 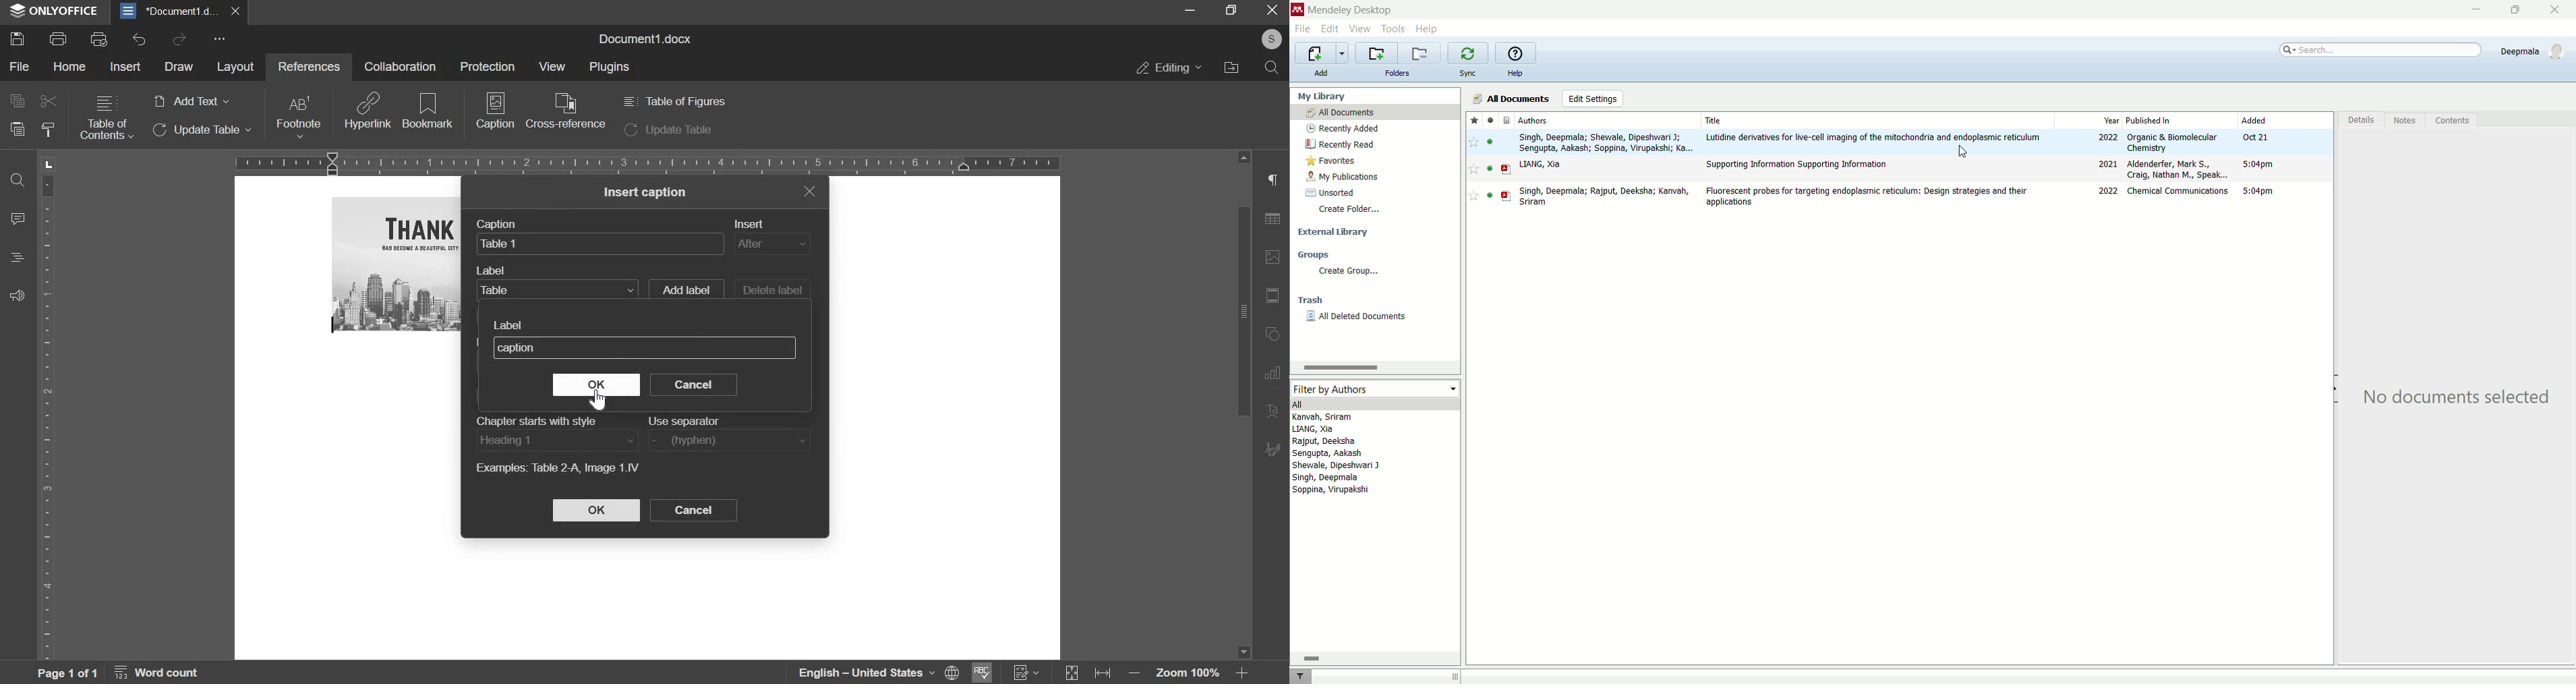 What do you see at coordinates (297, 117) in the screenshot?
I see `footnote` at bounding box center [297, 117].